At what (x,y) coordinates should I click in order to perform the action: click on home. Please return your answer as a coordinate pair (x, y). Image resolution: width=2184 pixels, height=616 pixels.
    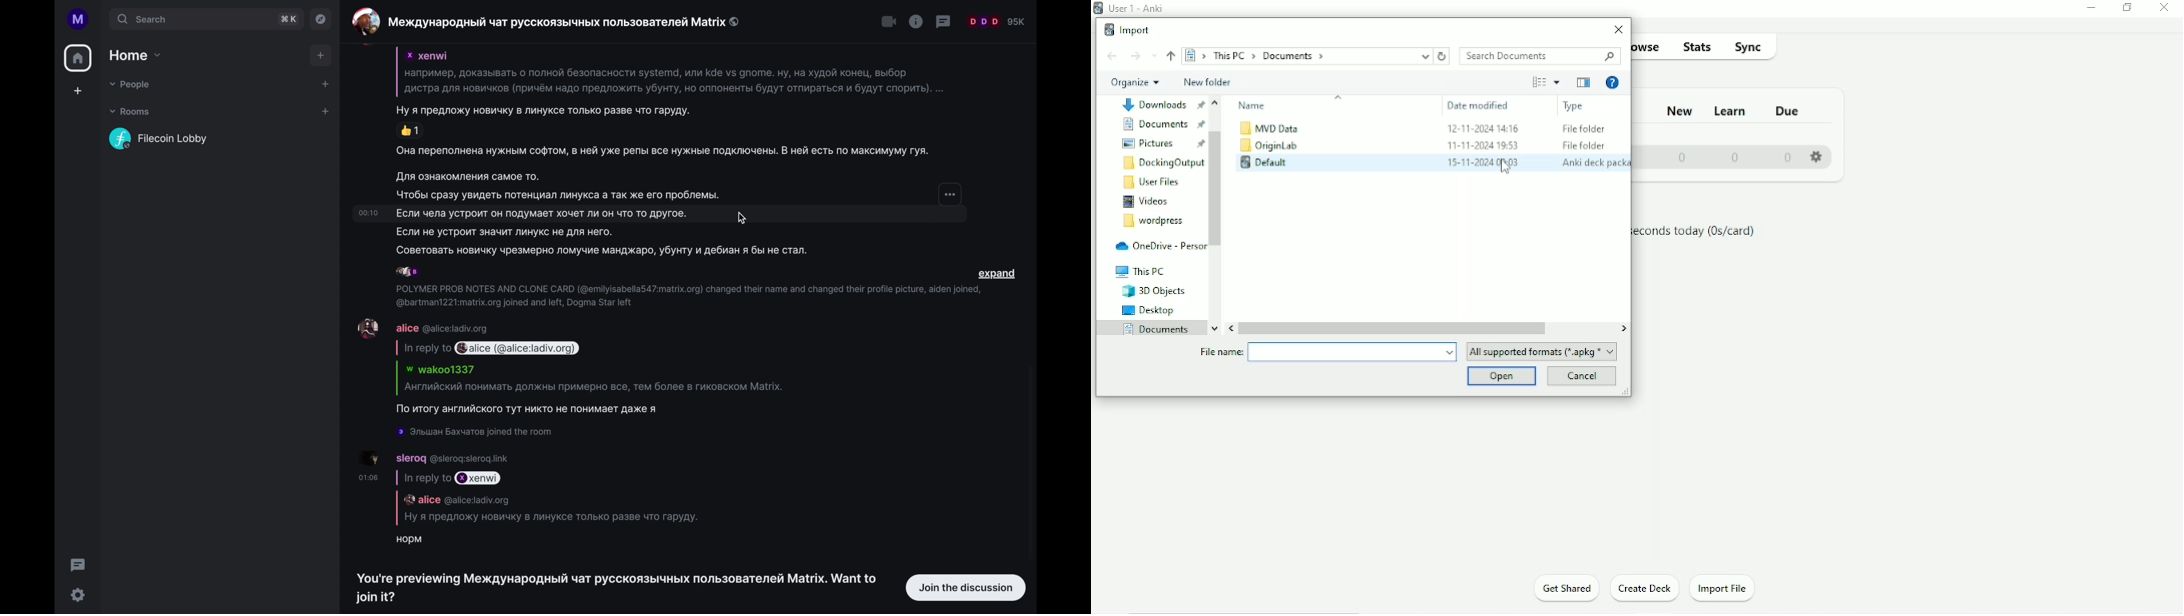
    Looking at the image, I should click on (78, 58).